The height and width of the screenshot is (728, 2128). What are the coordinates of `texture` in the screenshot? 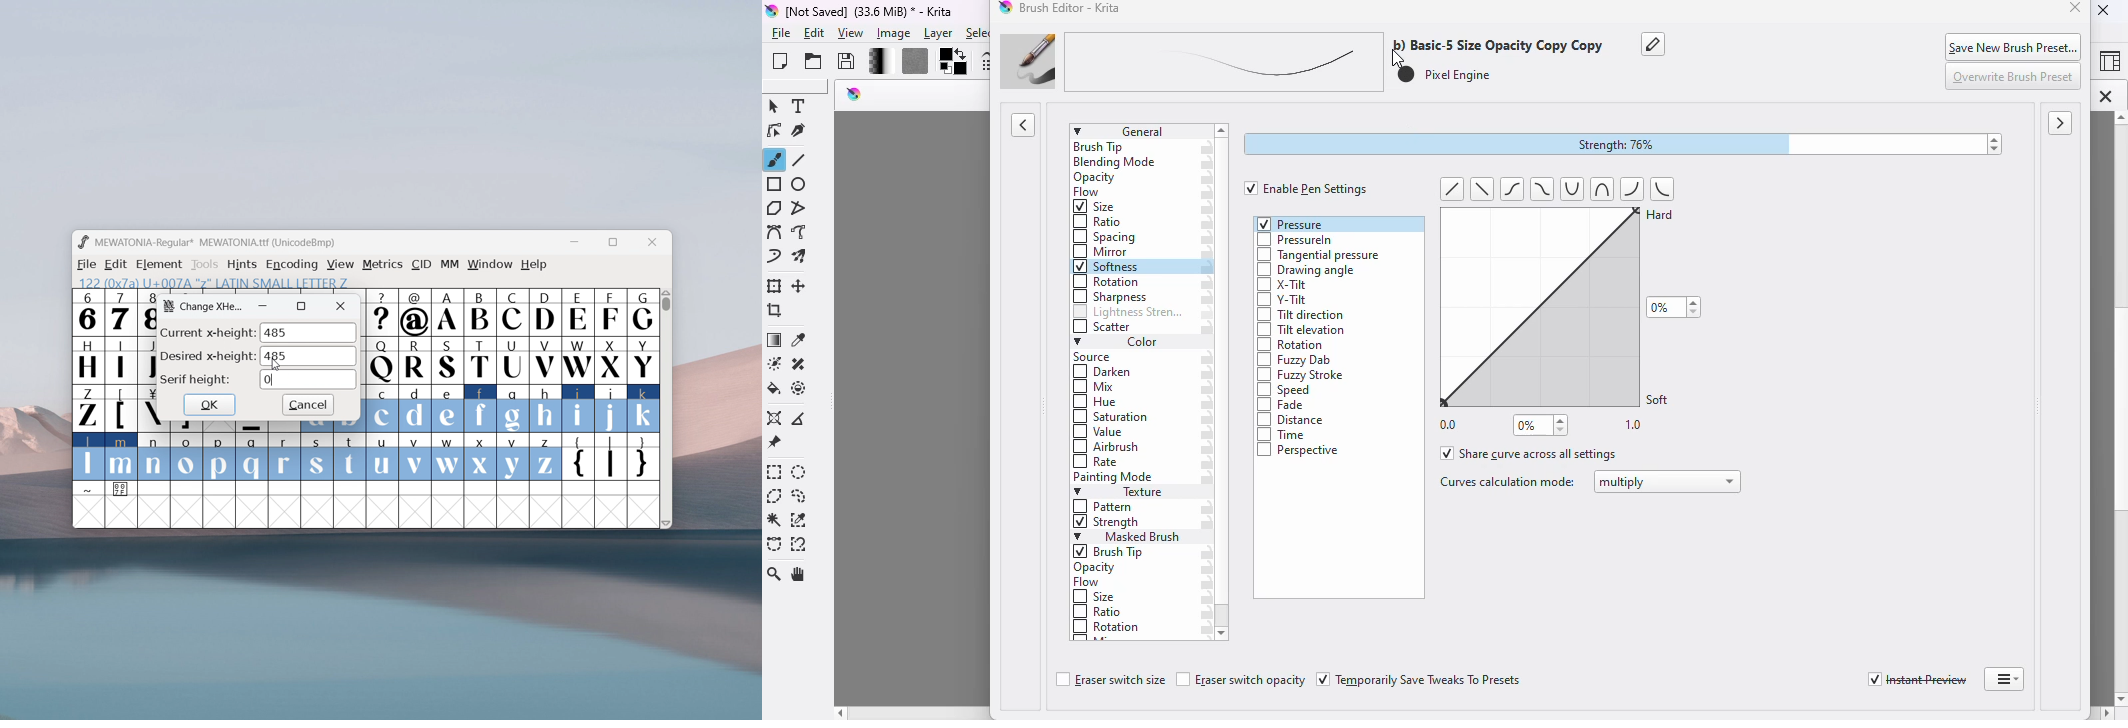 It's located at (1125, 493).